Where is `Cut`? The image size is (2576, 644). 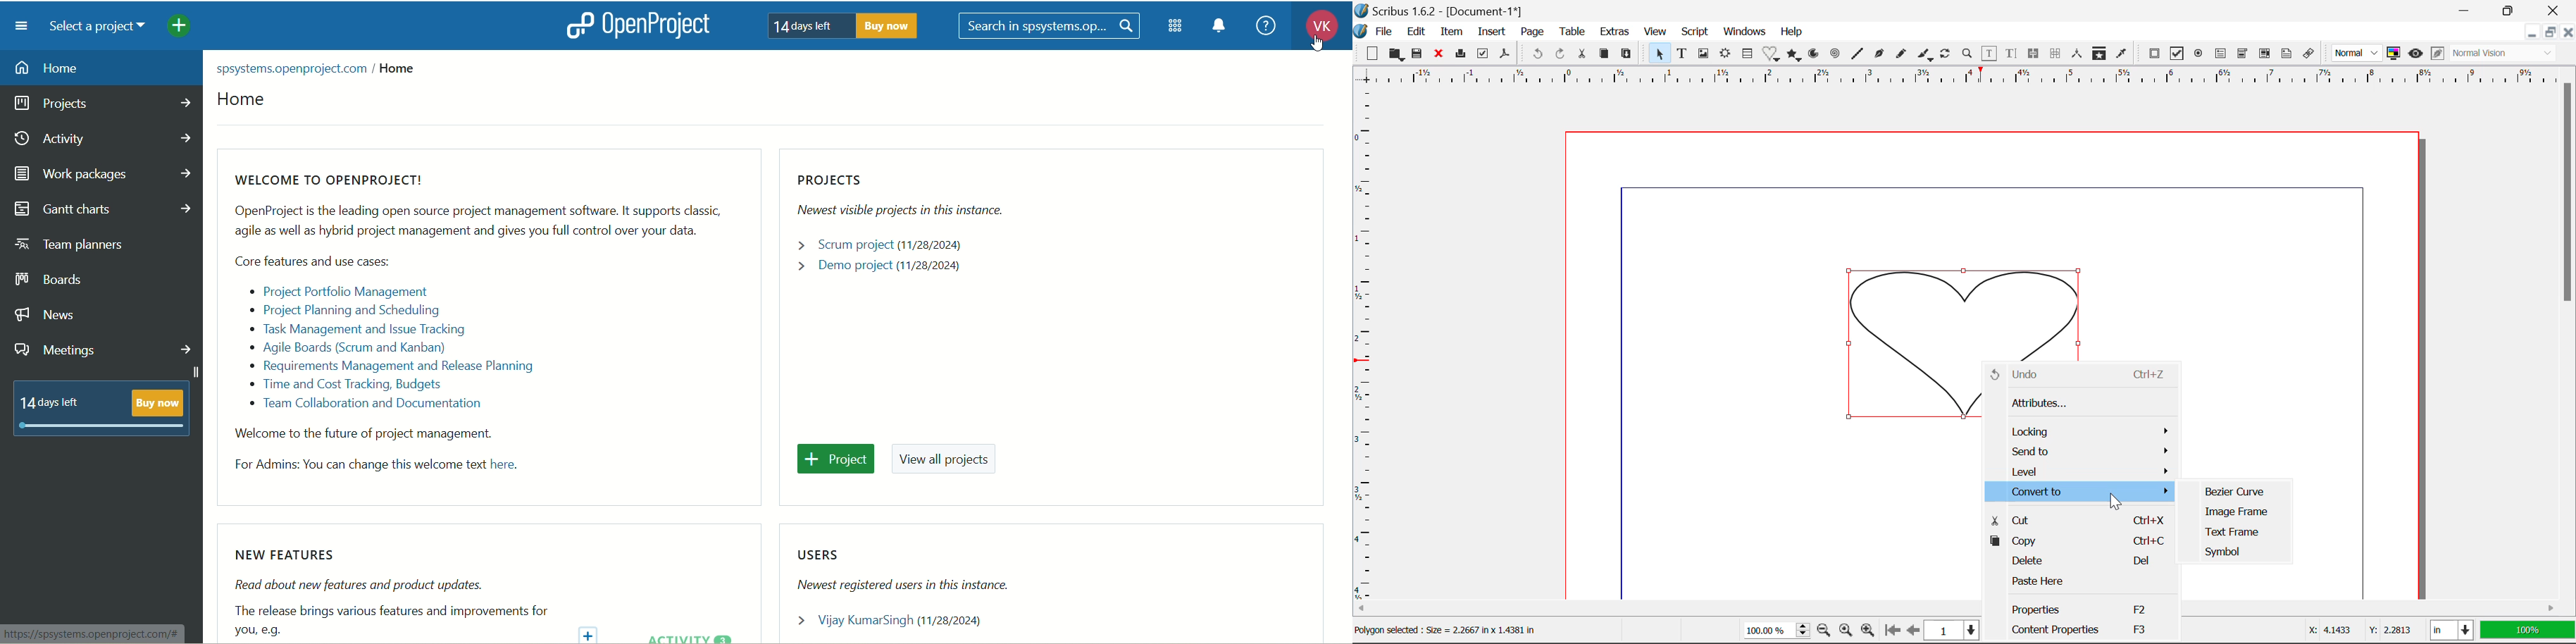 Cut is located at coordinates (2078, 518).